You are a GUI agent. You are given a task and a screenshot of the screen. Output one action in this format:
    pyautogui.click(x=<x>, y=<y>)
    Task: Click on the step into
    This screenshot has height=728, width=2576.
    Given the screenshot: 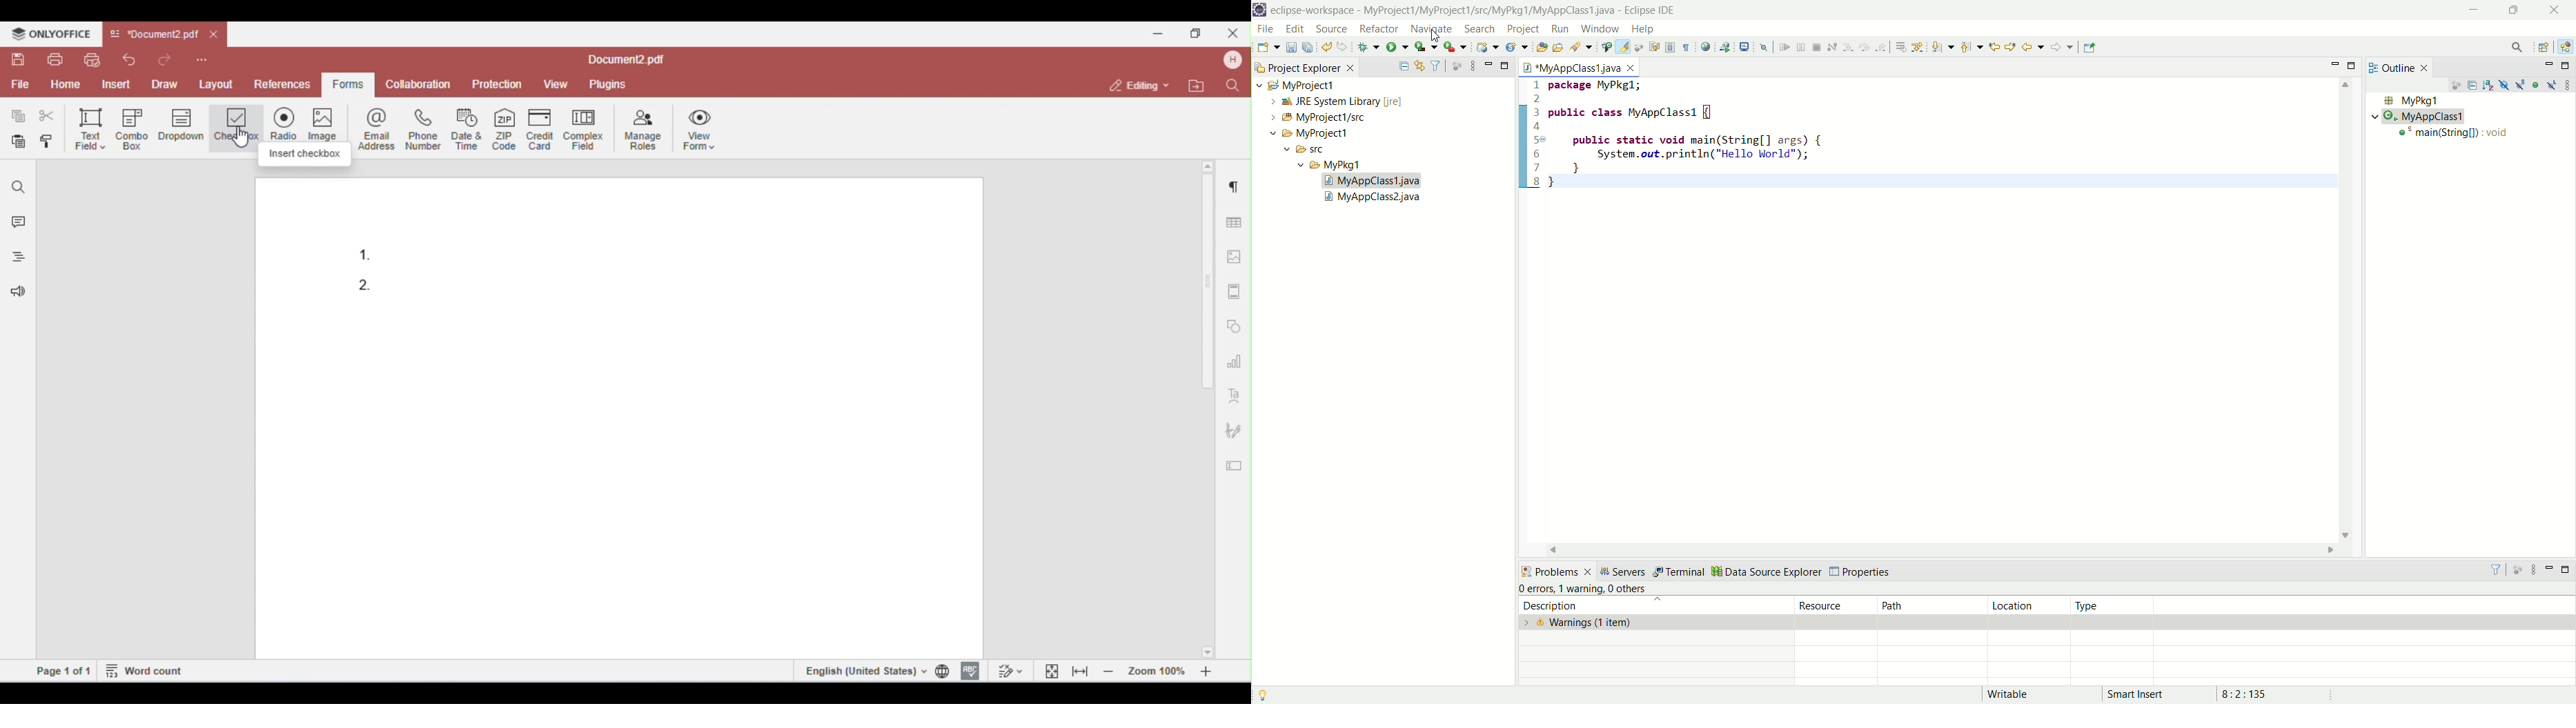 What is the action you would take?
    pyautogui.click(x=1848, y=48)
    